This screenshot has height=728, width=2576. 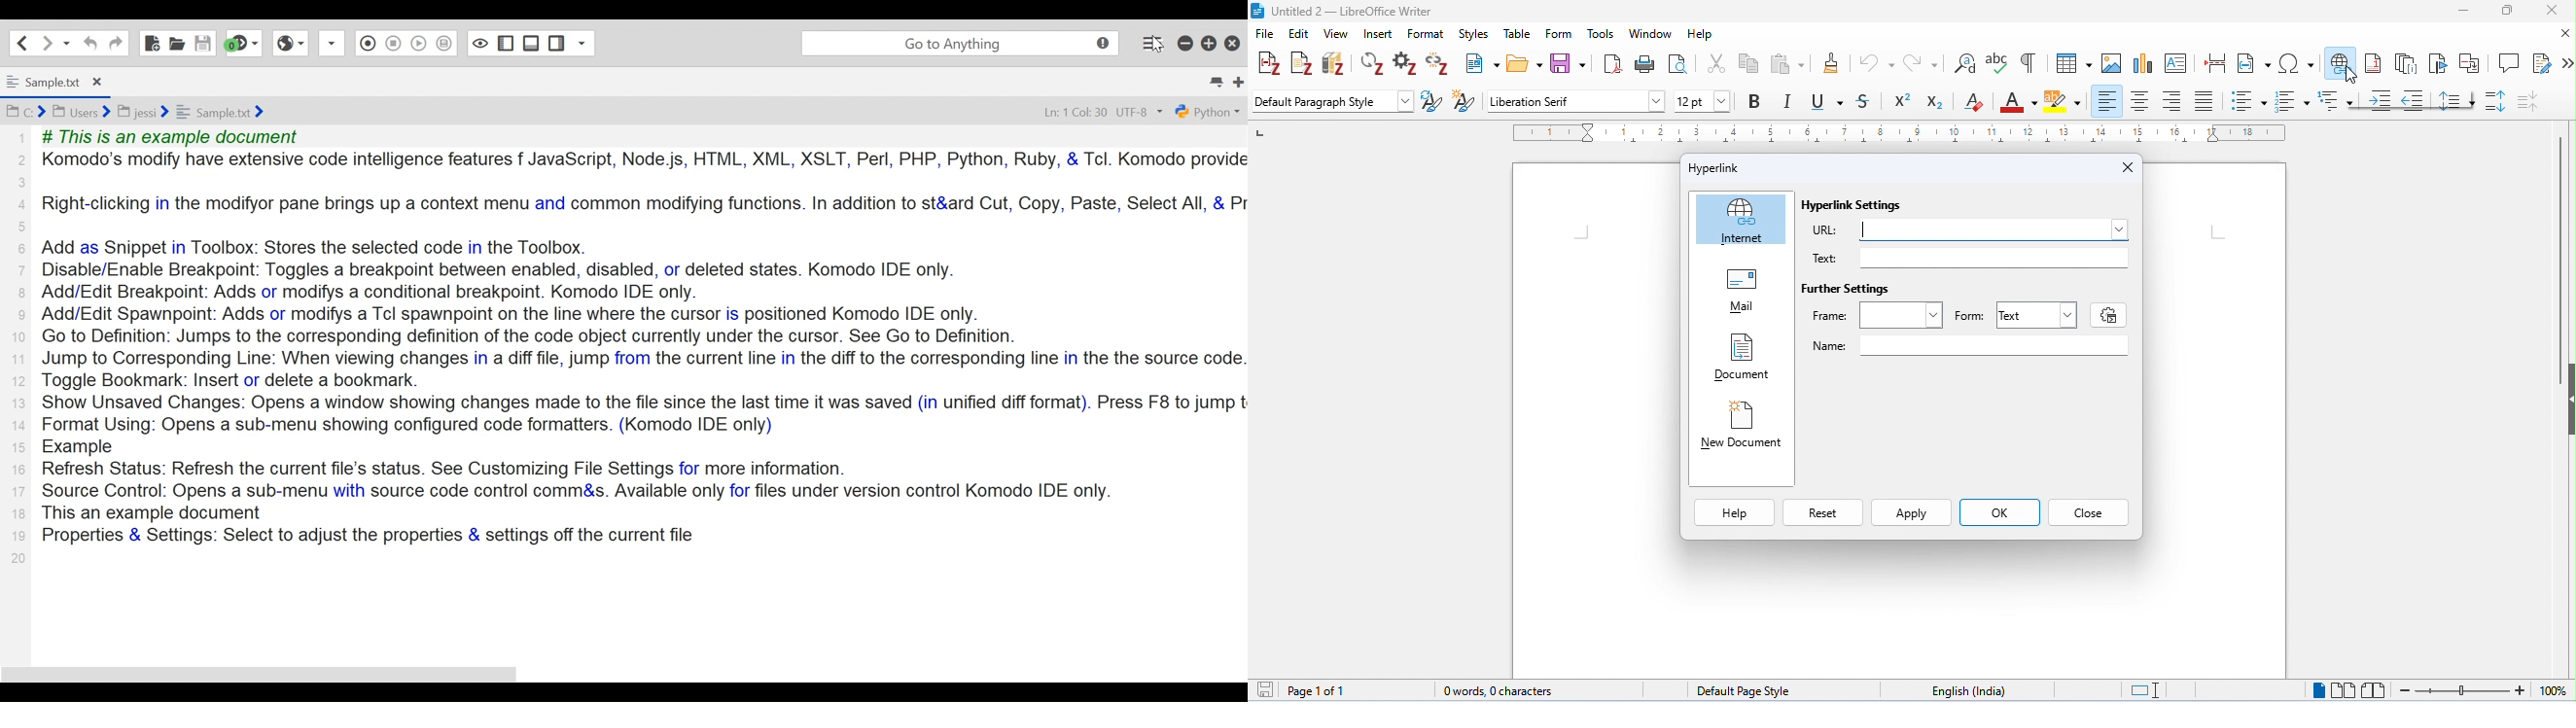 What do you see at coordinates (1428, 34) in the screenshot?
I see `format` at bounding box center [1428, 34].